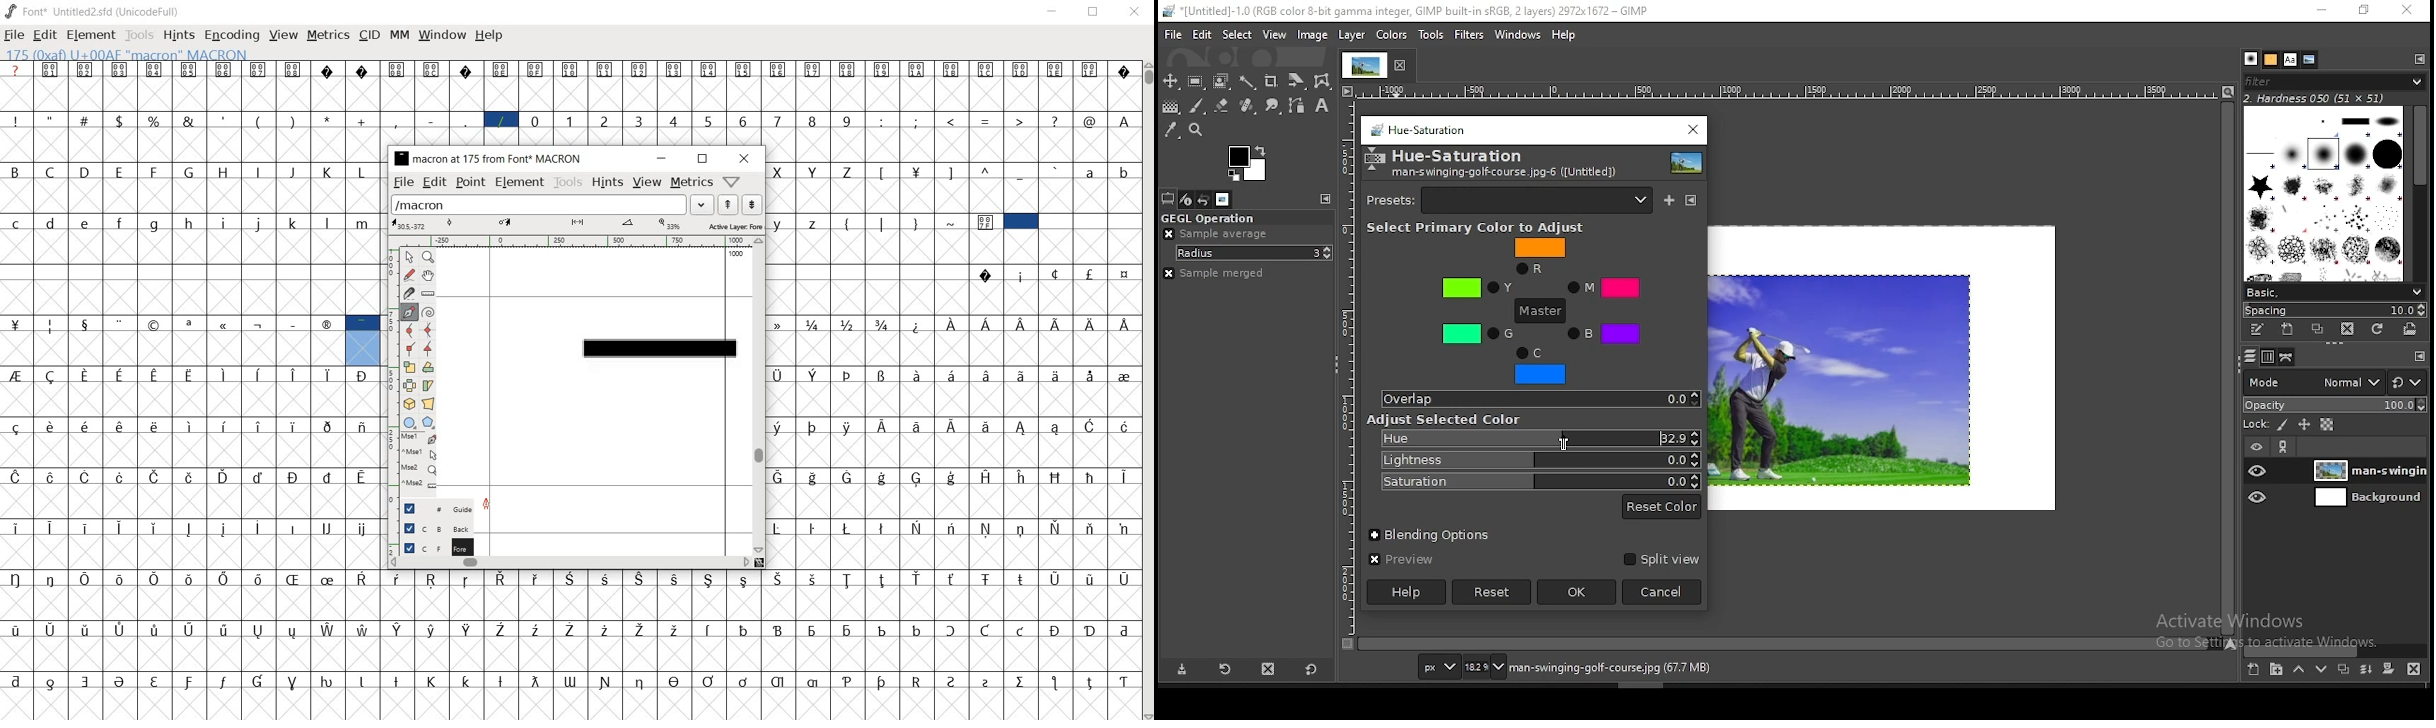  Describe the element at coordinates (884, 375) in the screenshot. I see `Symbol` at that location.